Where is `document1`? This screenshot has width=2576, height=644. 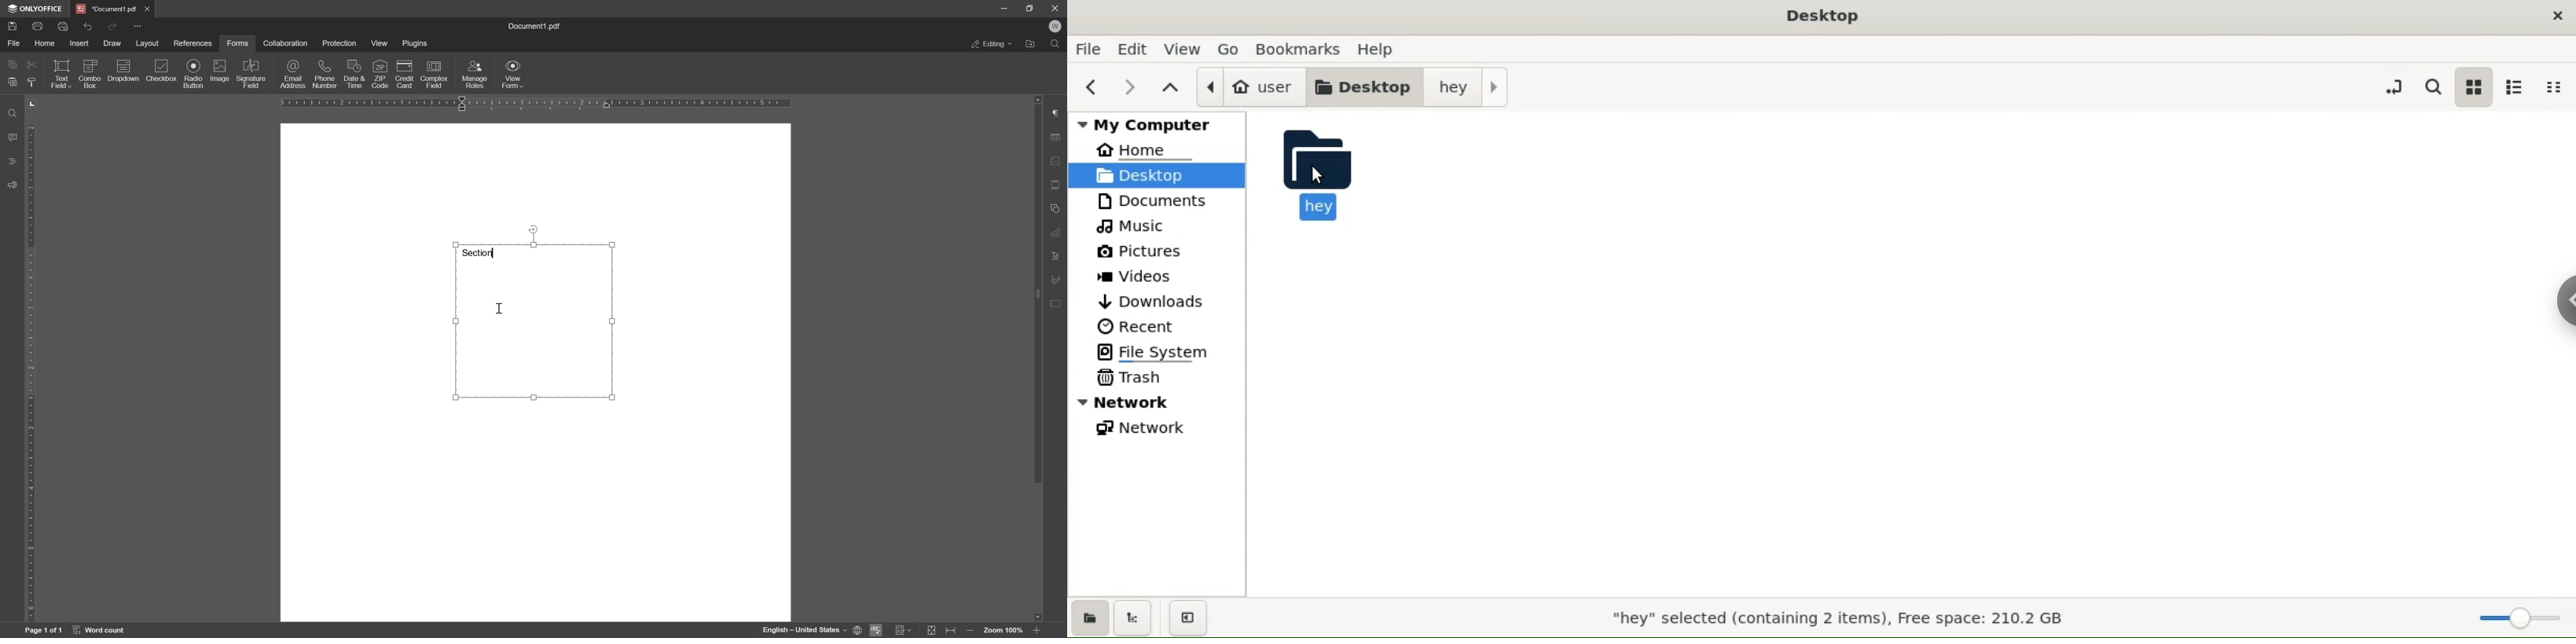
document1 is located at coordinates (108, 9).